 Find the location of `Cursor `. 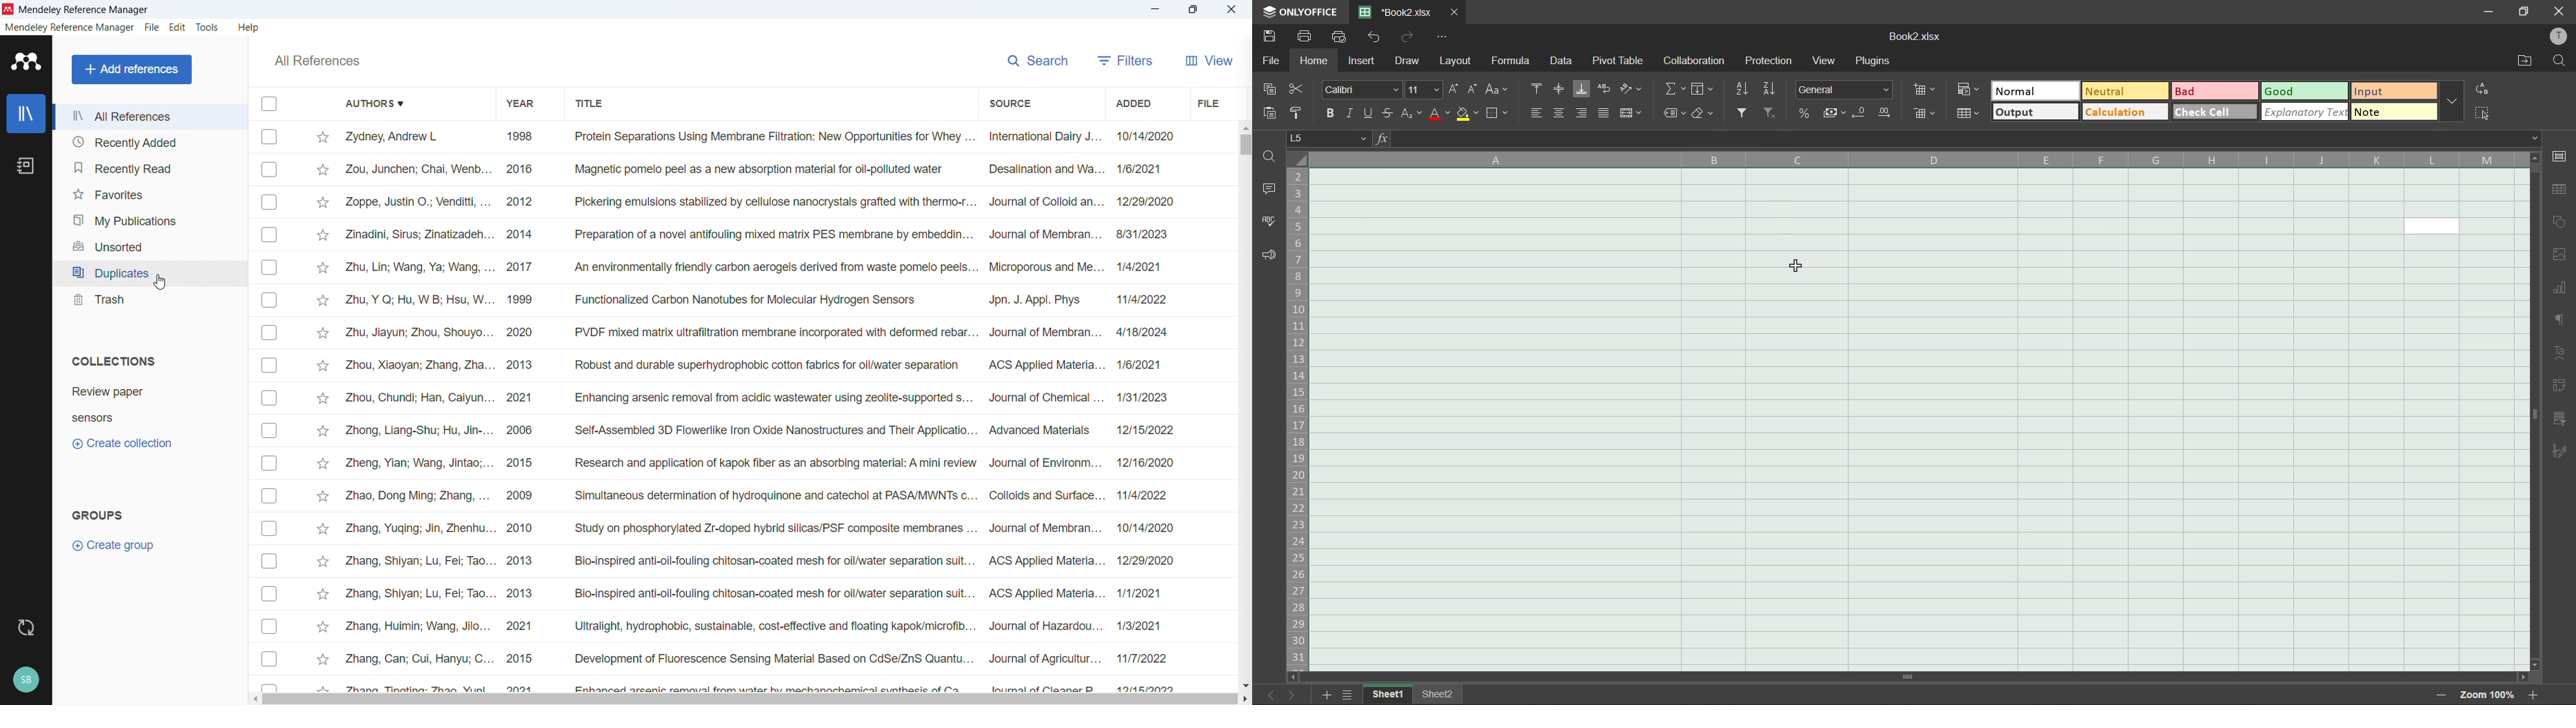

Cursor  is located at coordinates (161, 282).